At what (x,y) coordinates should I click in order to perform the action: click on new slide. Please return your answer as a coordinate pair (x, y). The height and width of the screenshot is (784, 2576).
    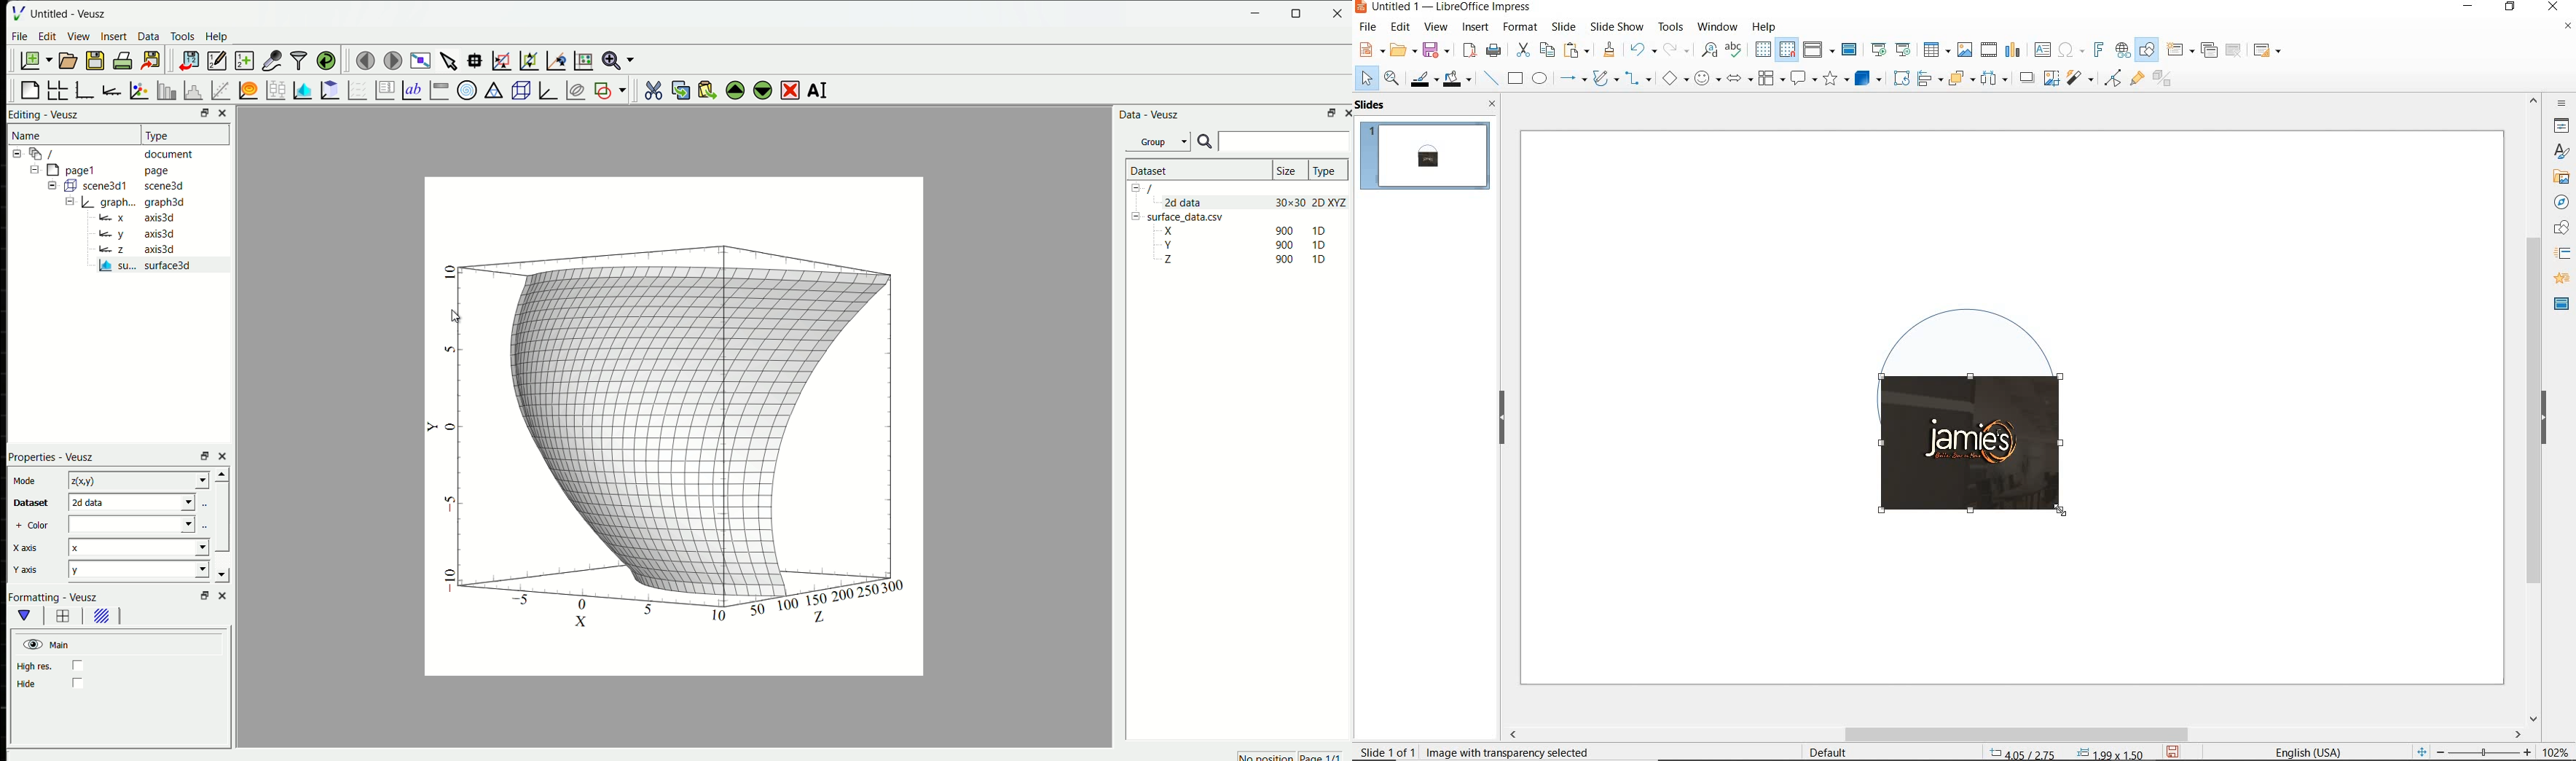
    Looking at the image, I should click on (2180, 50).